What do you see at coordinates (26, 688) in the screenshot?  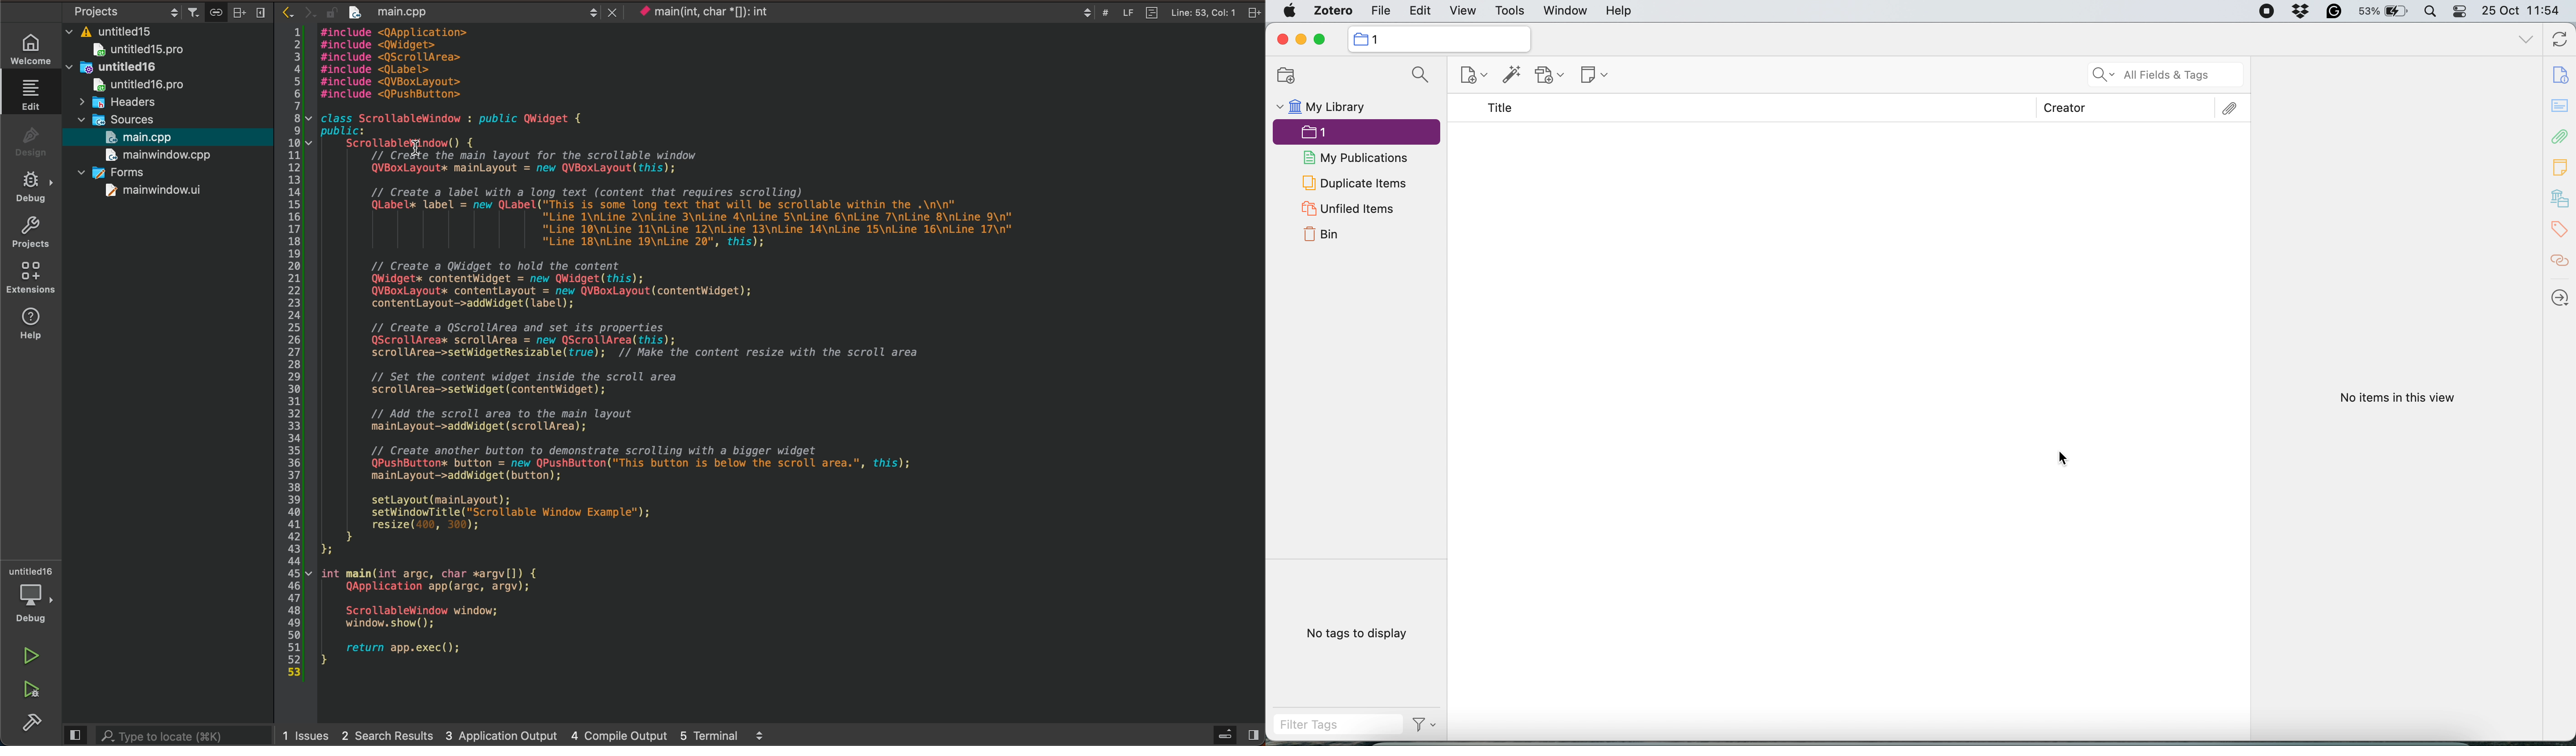 I see `run and debug` at bounding box center [26, 688].